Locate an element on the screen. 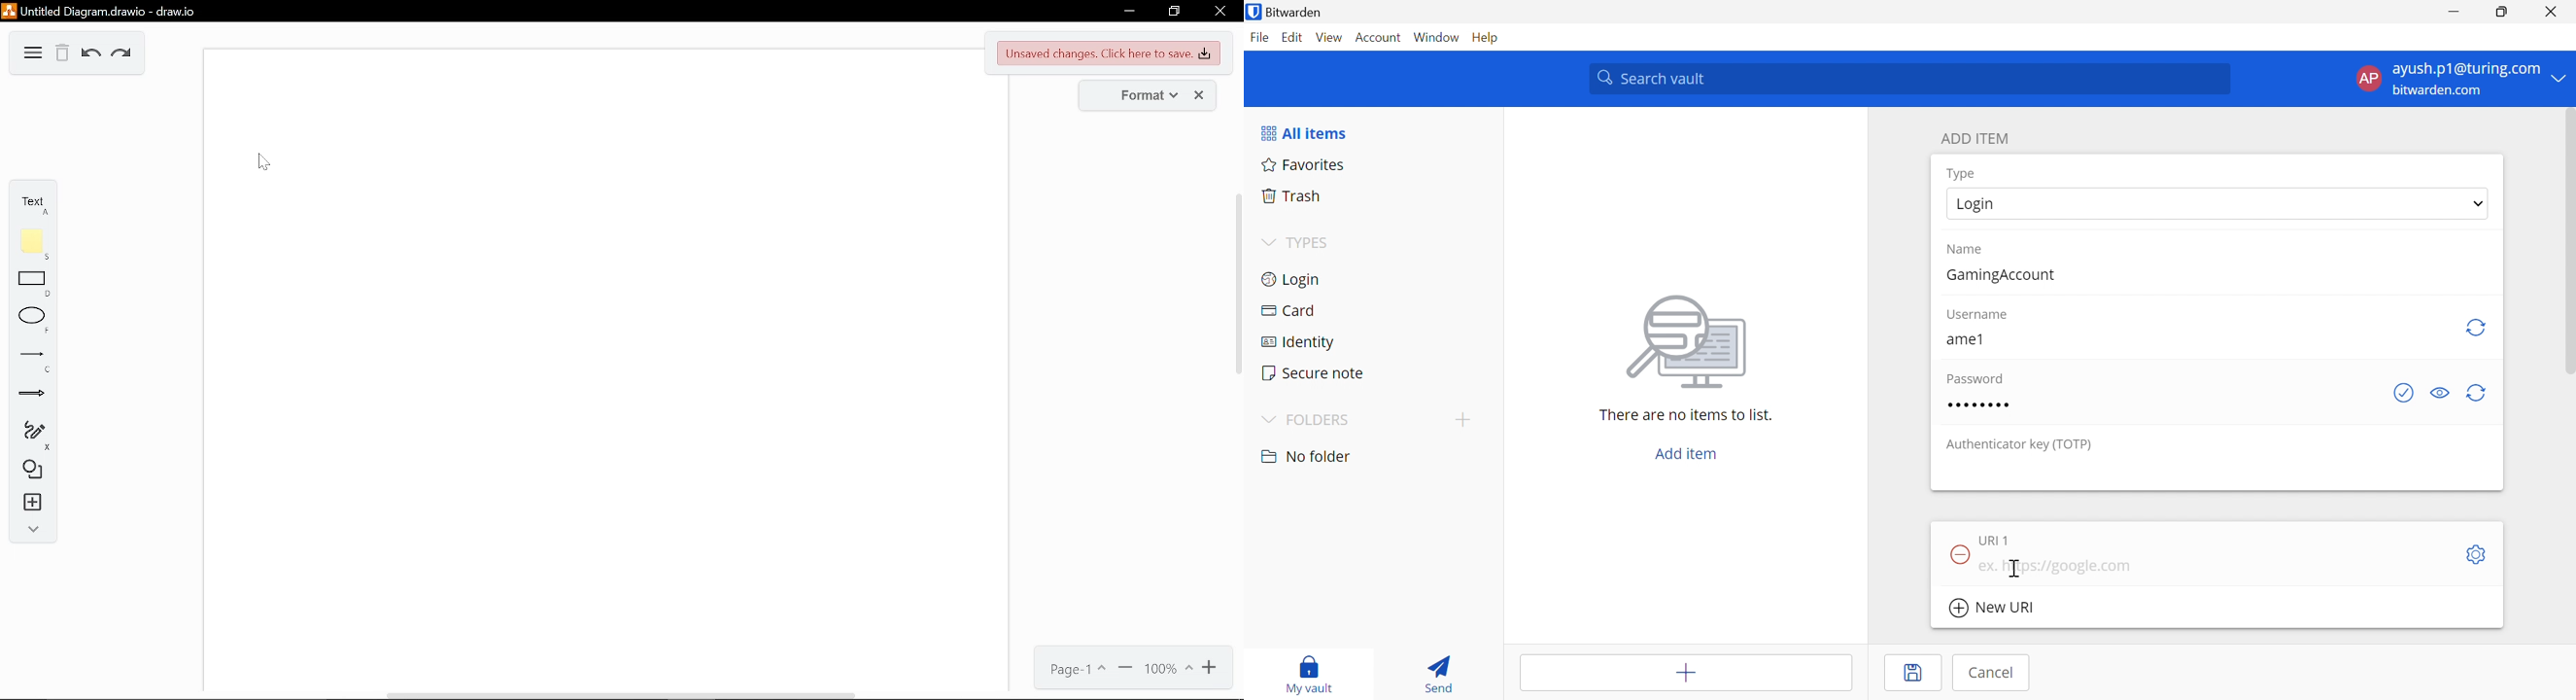 The image size is (2576, 700). close is located at coordinates (1199, 94).